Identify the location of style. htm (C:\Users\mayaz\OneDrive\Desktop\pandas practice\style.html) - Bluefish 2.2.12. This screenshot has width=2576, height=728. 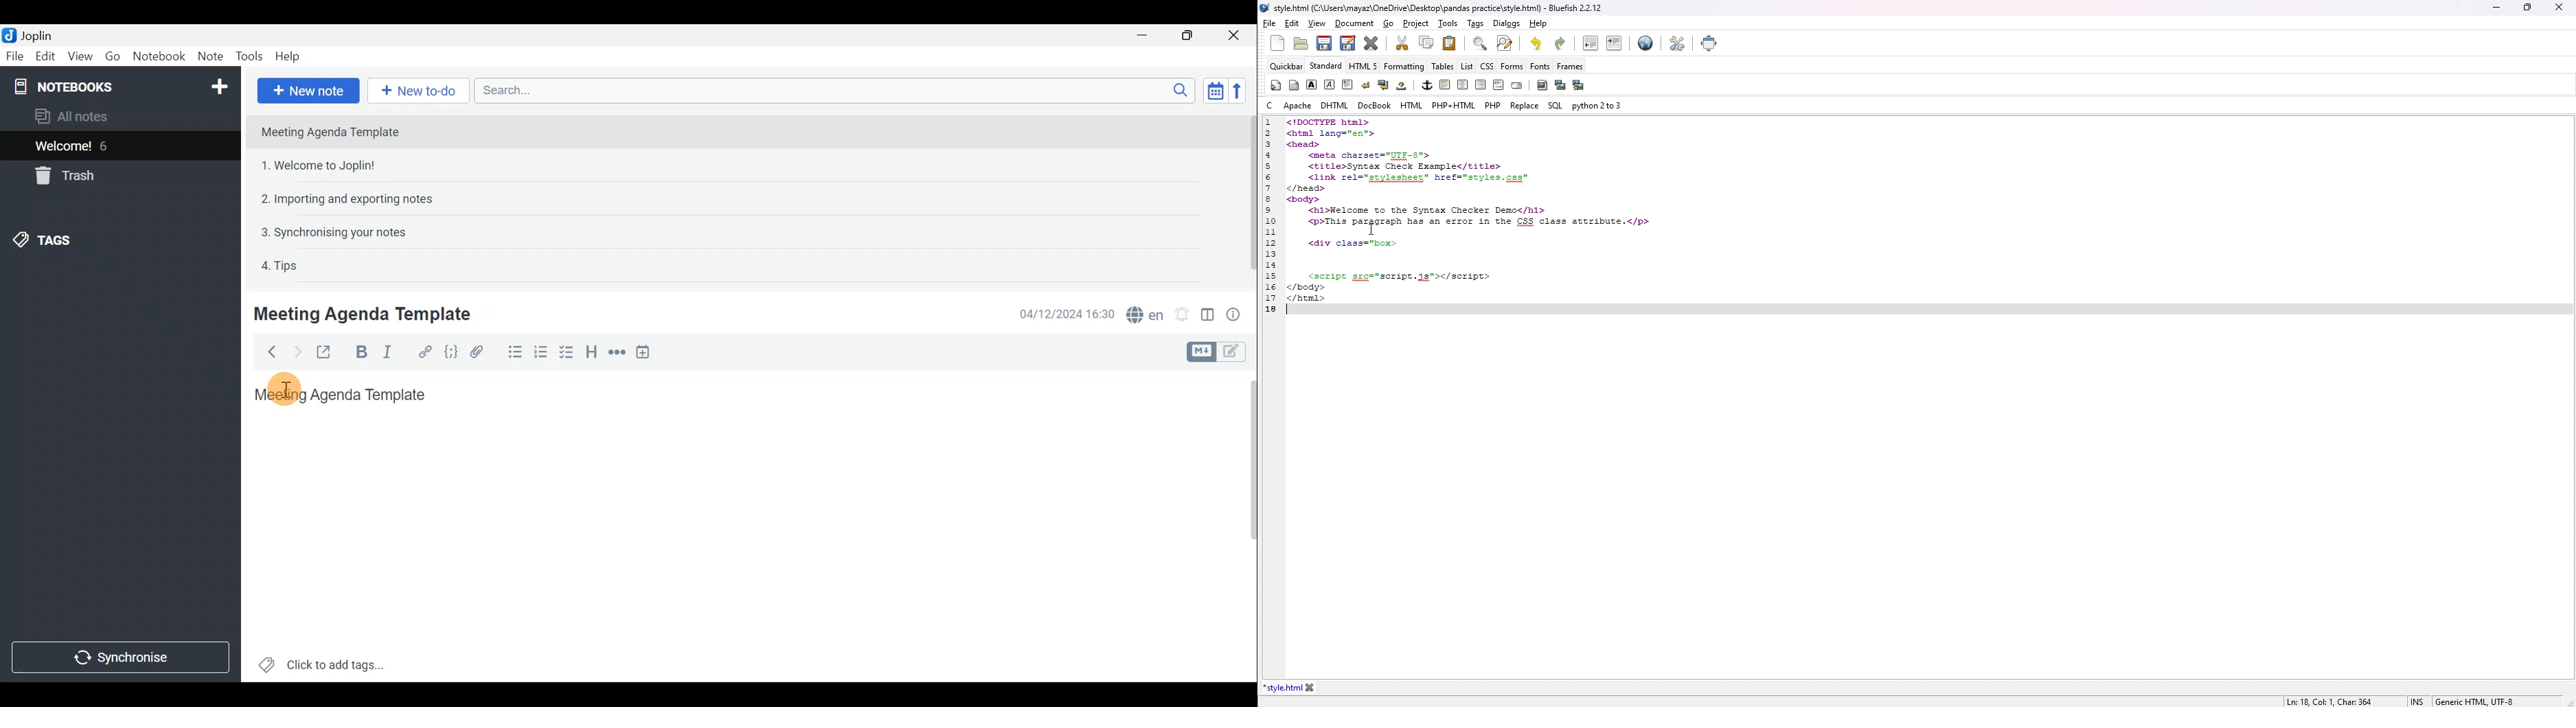
(1441, 8).